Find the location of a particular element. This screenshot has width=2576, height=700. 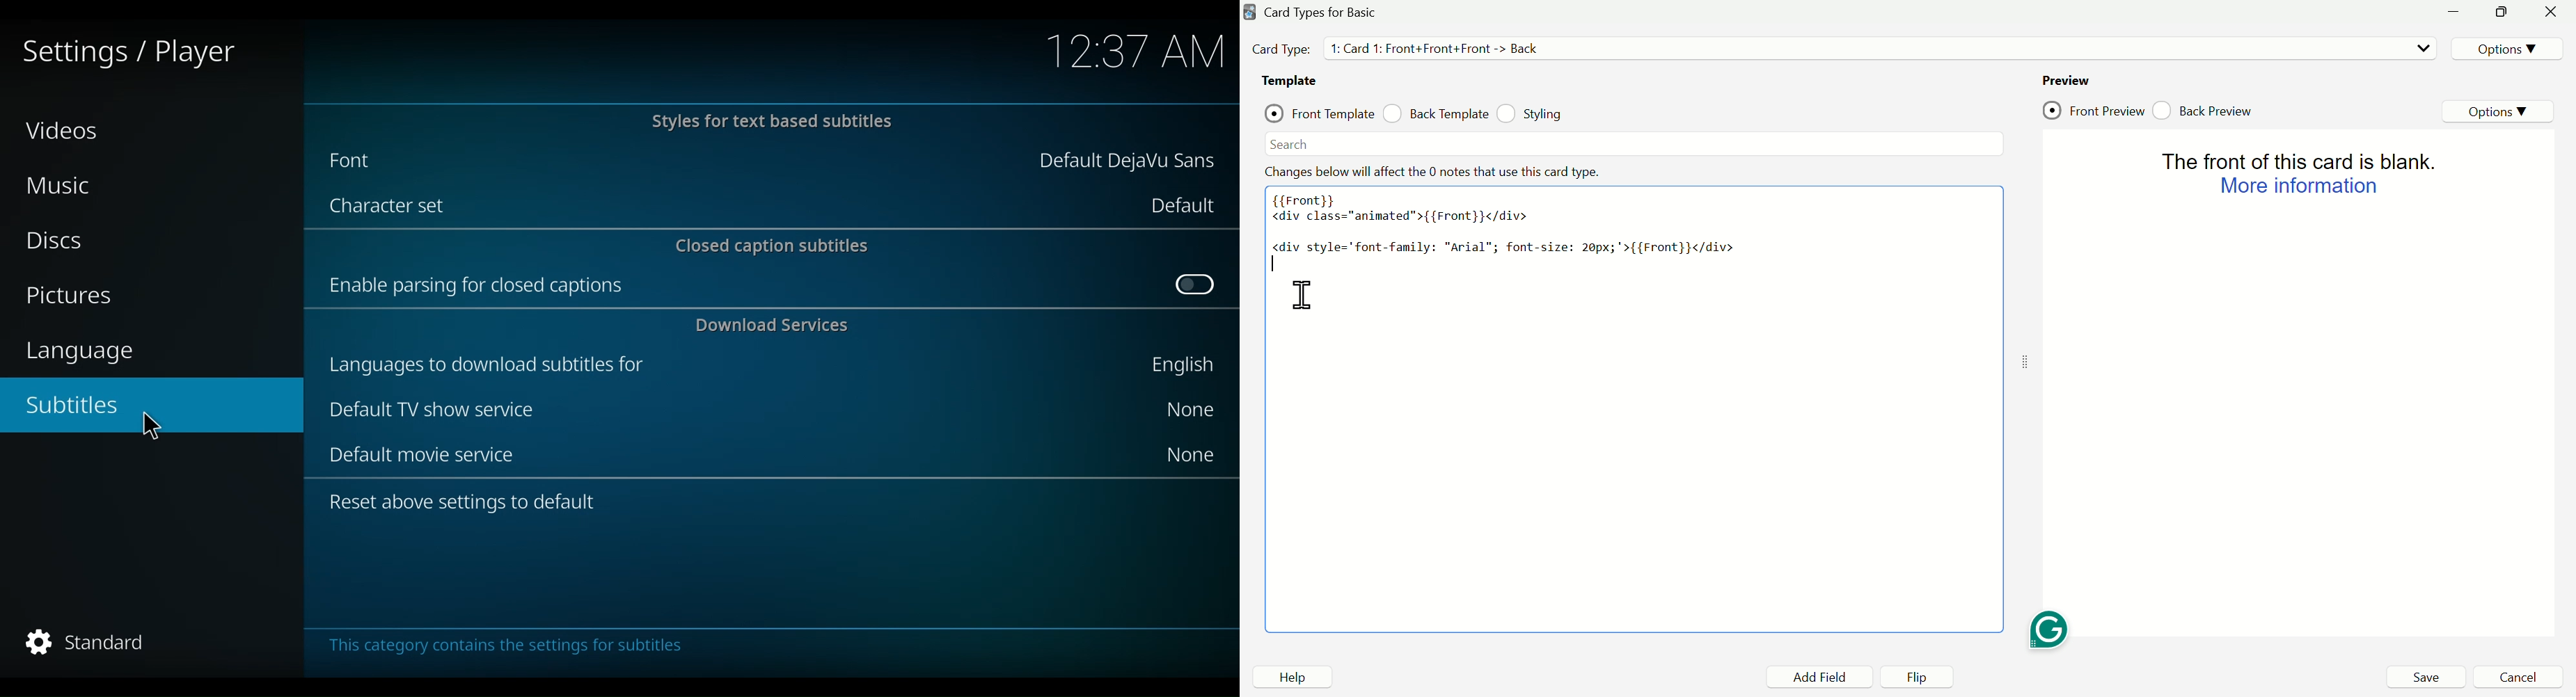

Template is located at coordinates (1295, 81).